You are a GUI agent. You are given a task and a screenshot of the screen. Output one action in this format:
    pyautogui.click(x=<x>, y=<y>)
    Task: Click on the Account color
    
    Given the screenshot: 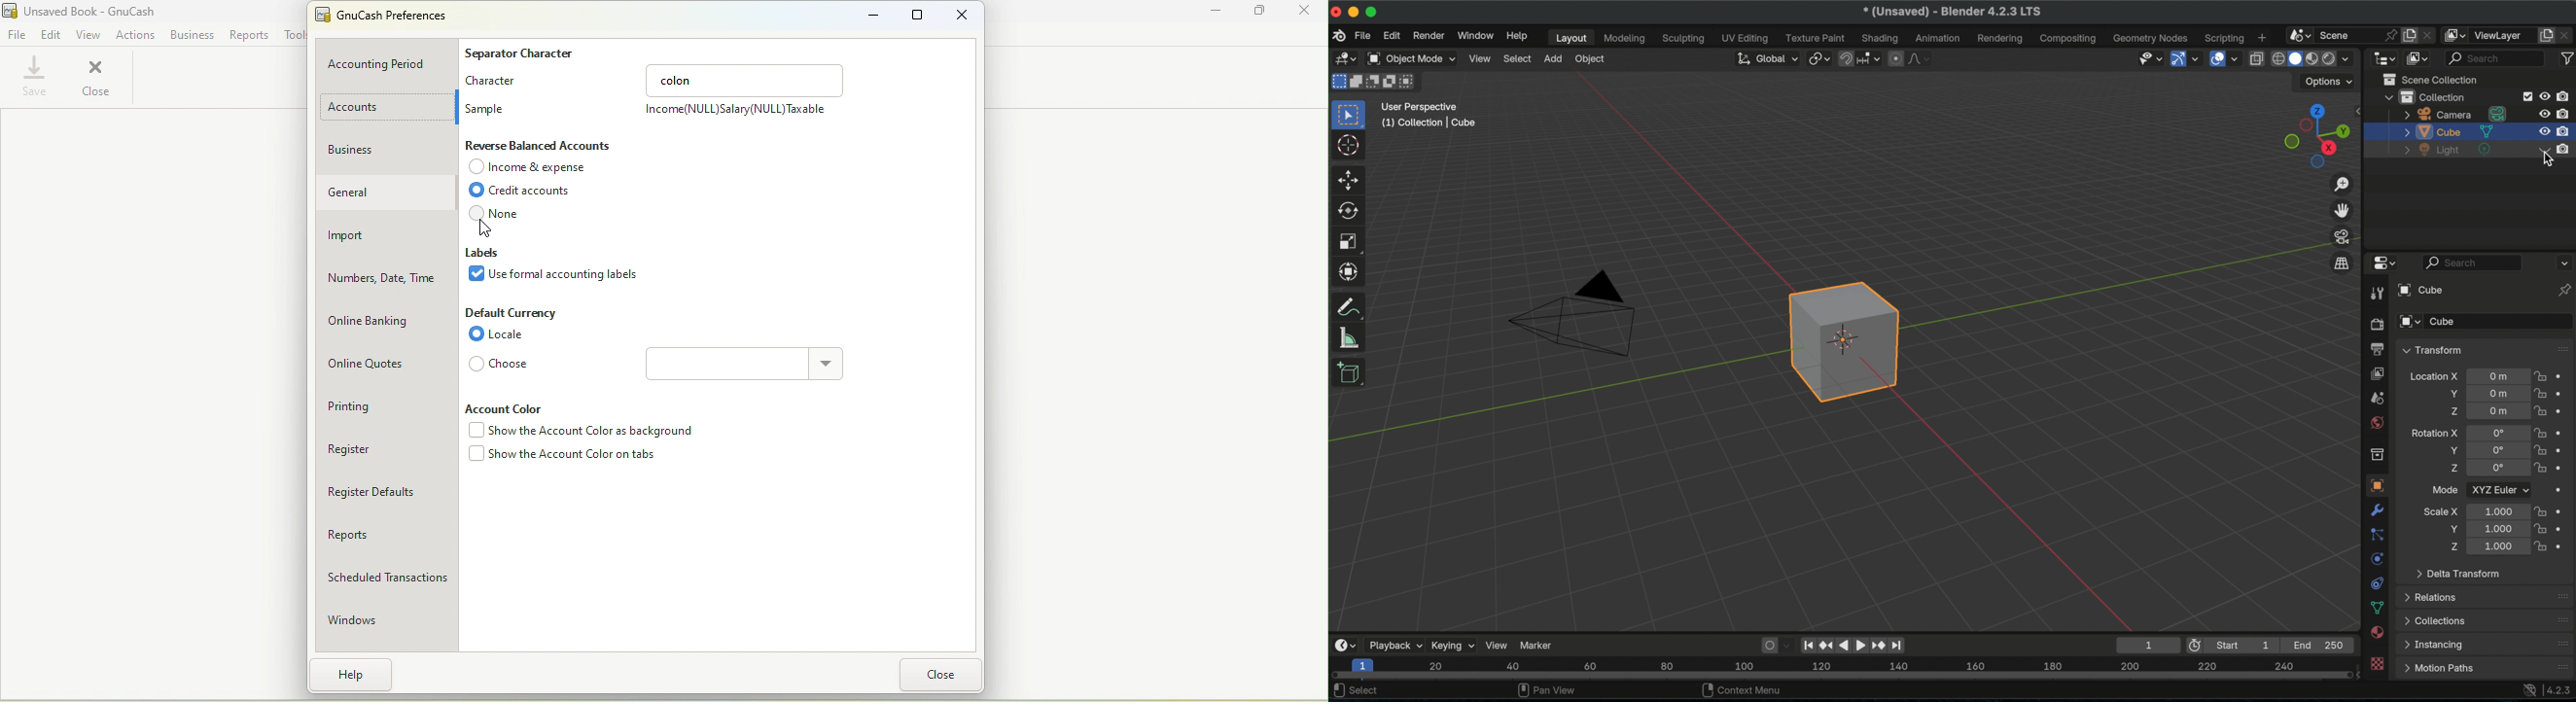 What is the action you would take?
    pyautogui.click(x=504, y=408)
    